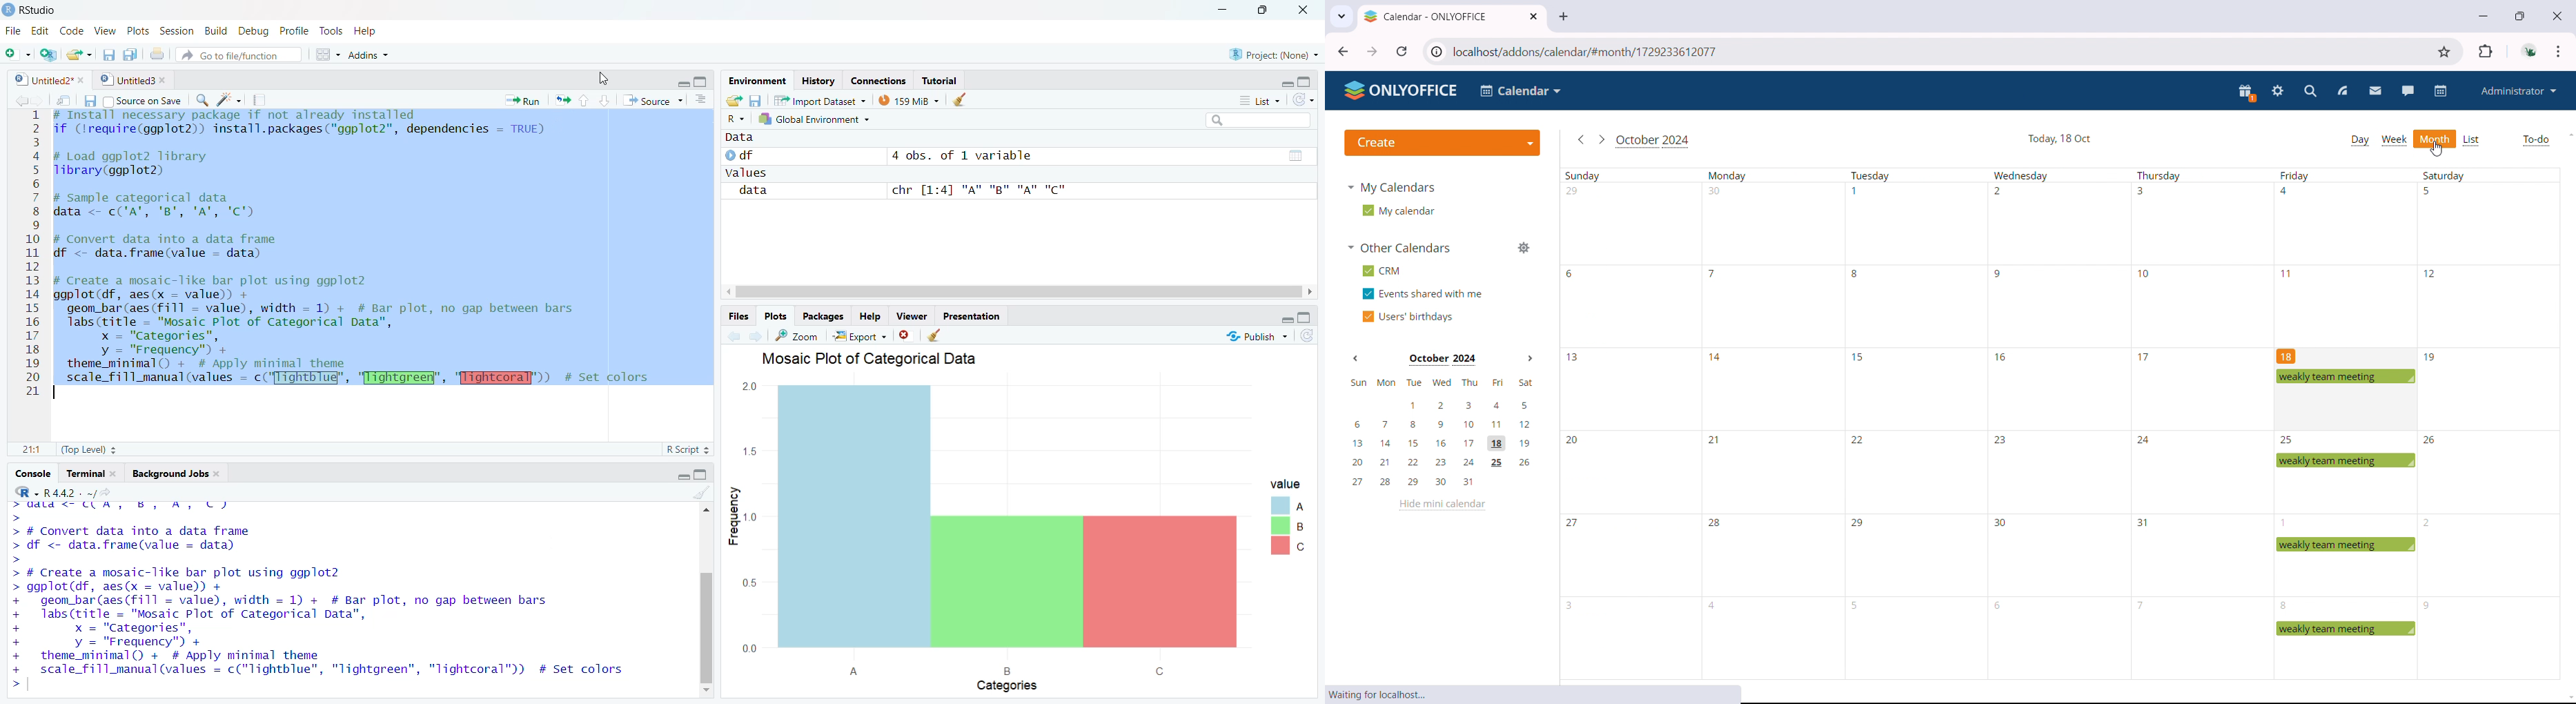 This screenshot has height=728, width=2576. I want to click on hide mini calendar, so click(1441, 506).